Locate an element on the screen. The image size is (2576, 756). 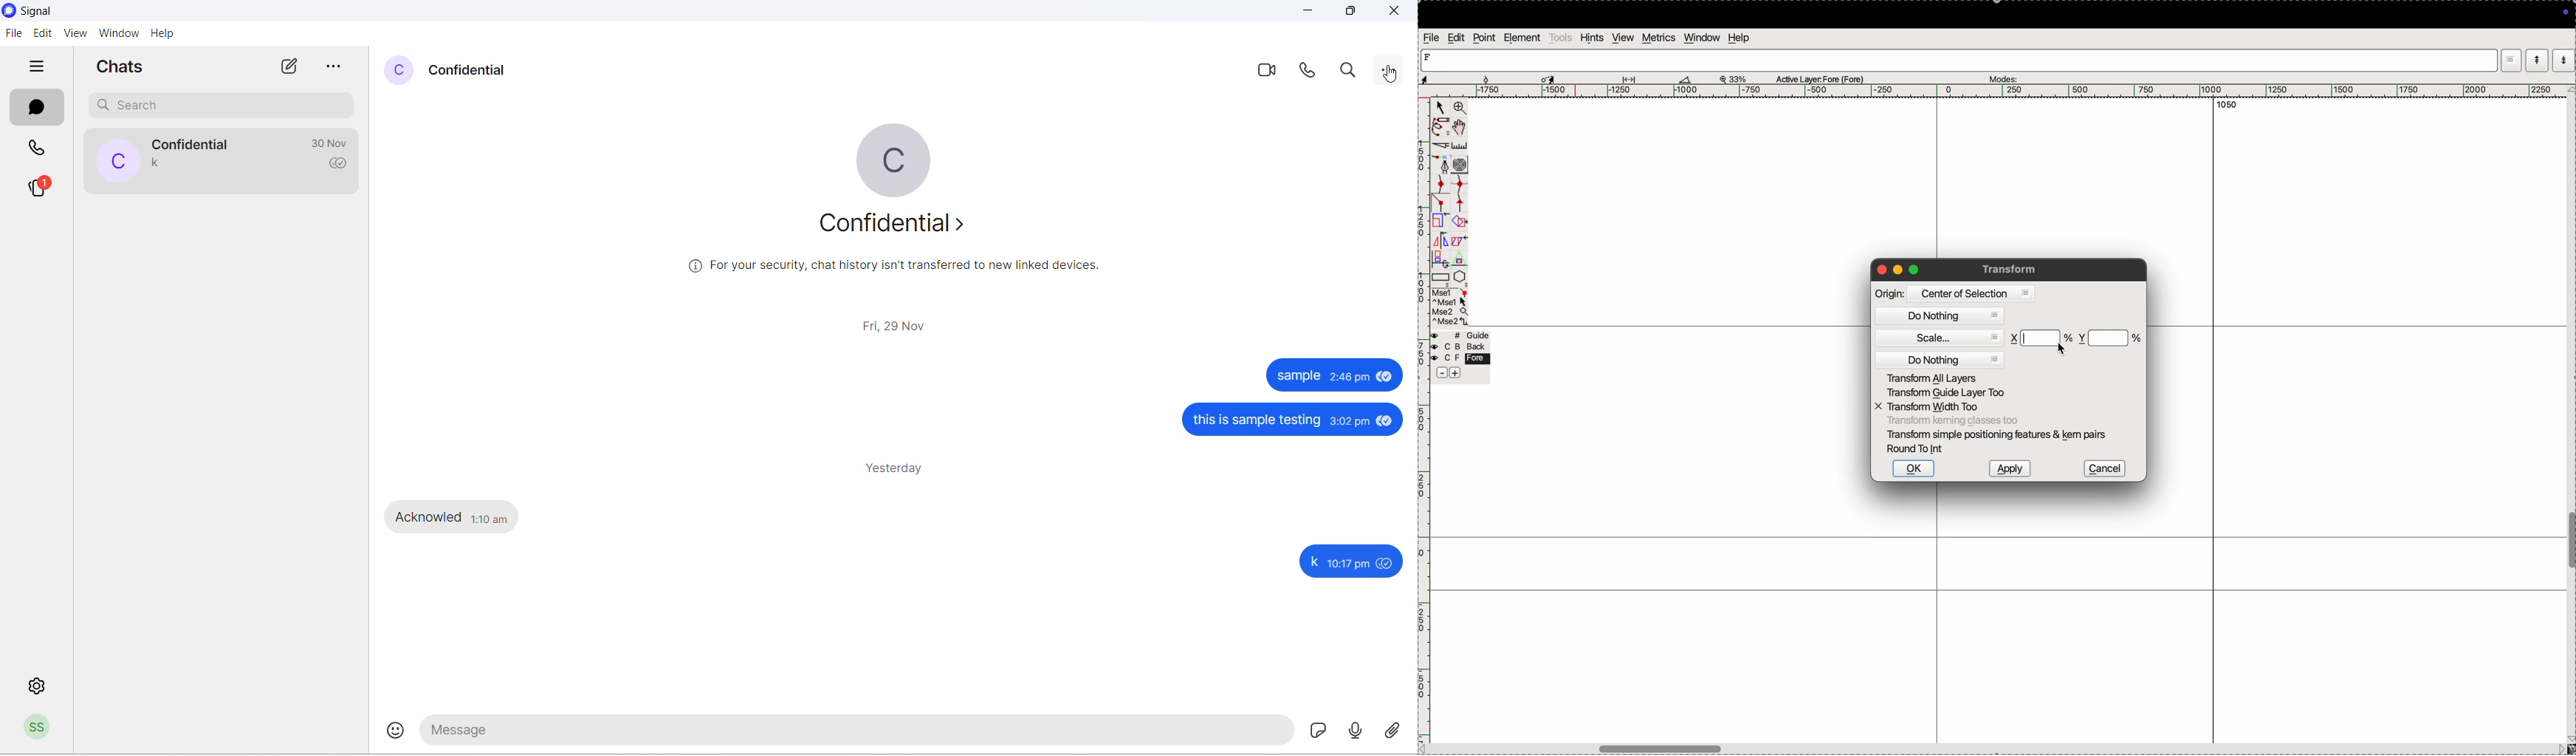
text box for x scale % is located at coordinates (2042, 338).